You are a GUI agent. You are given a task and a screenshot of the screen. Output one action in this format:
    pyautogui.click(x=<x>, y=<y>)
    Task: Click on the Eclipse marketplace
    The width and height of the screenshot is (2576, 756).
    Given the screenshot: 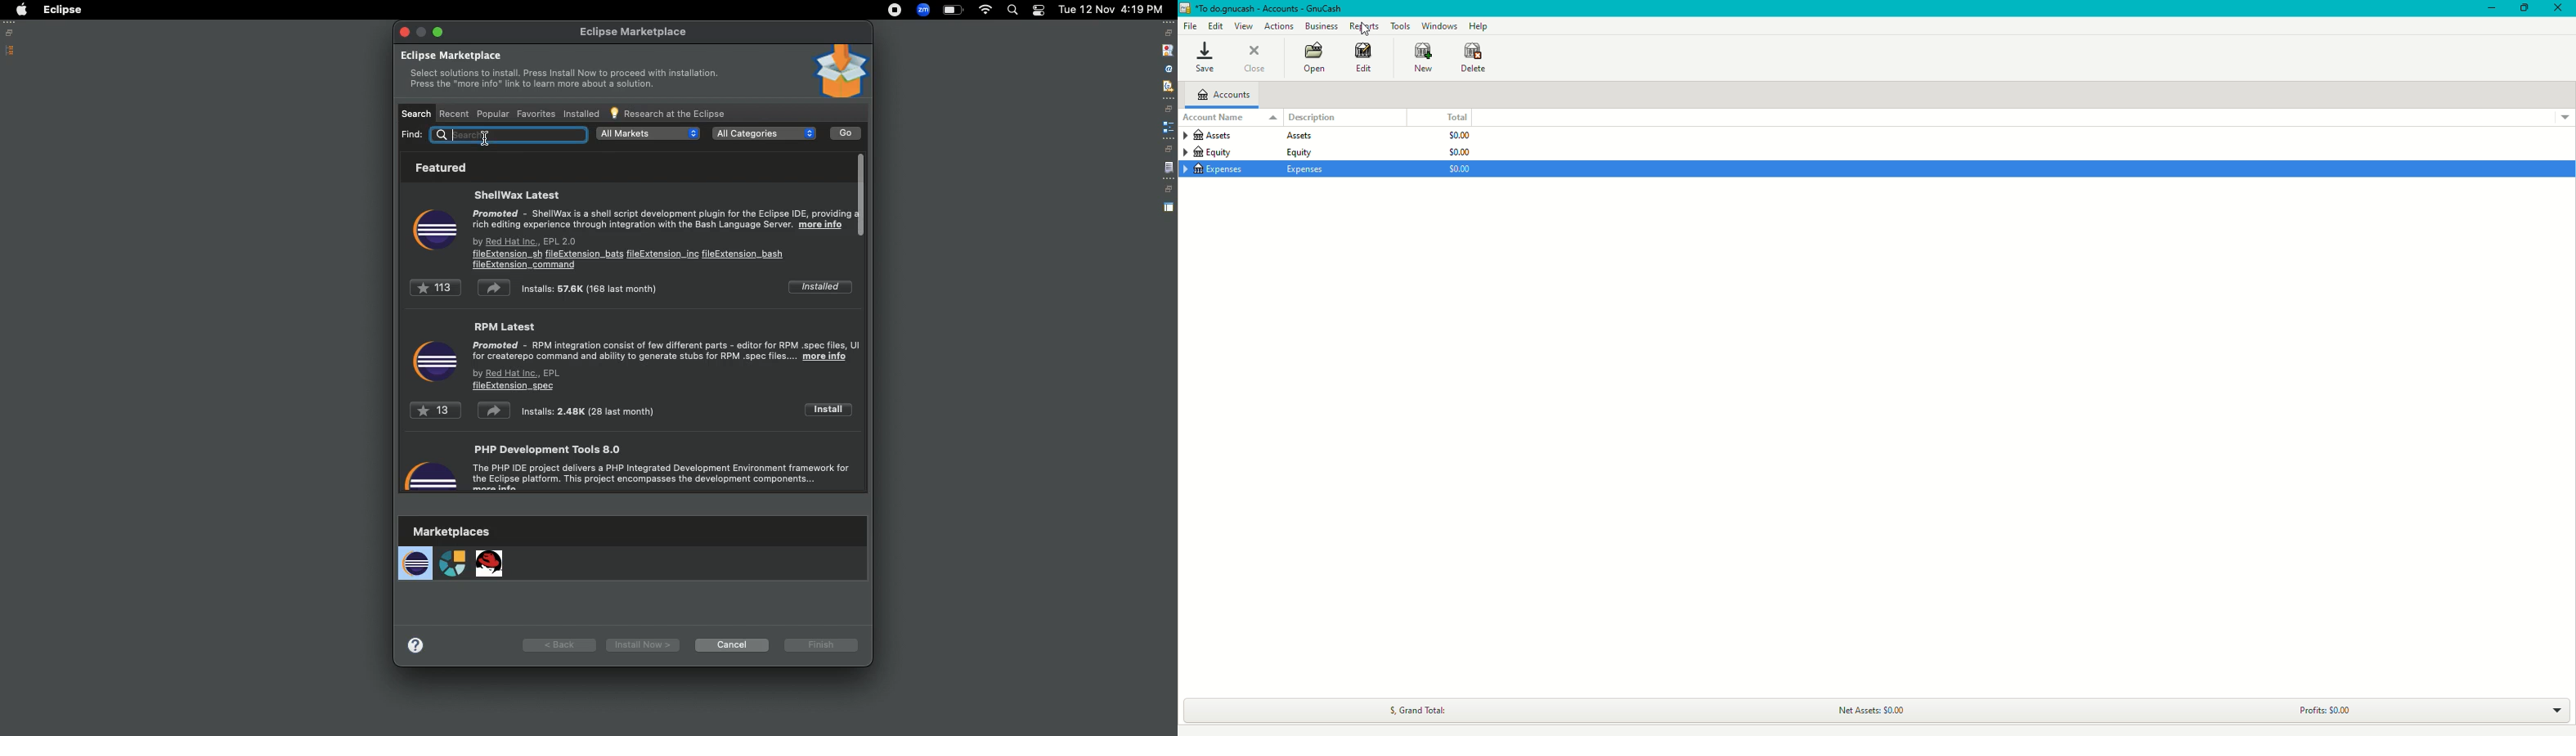 What is the action you would take?
    pyautogui.click(x=559, y=73)
    